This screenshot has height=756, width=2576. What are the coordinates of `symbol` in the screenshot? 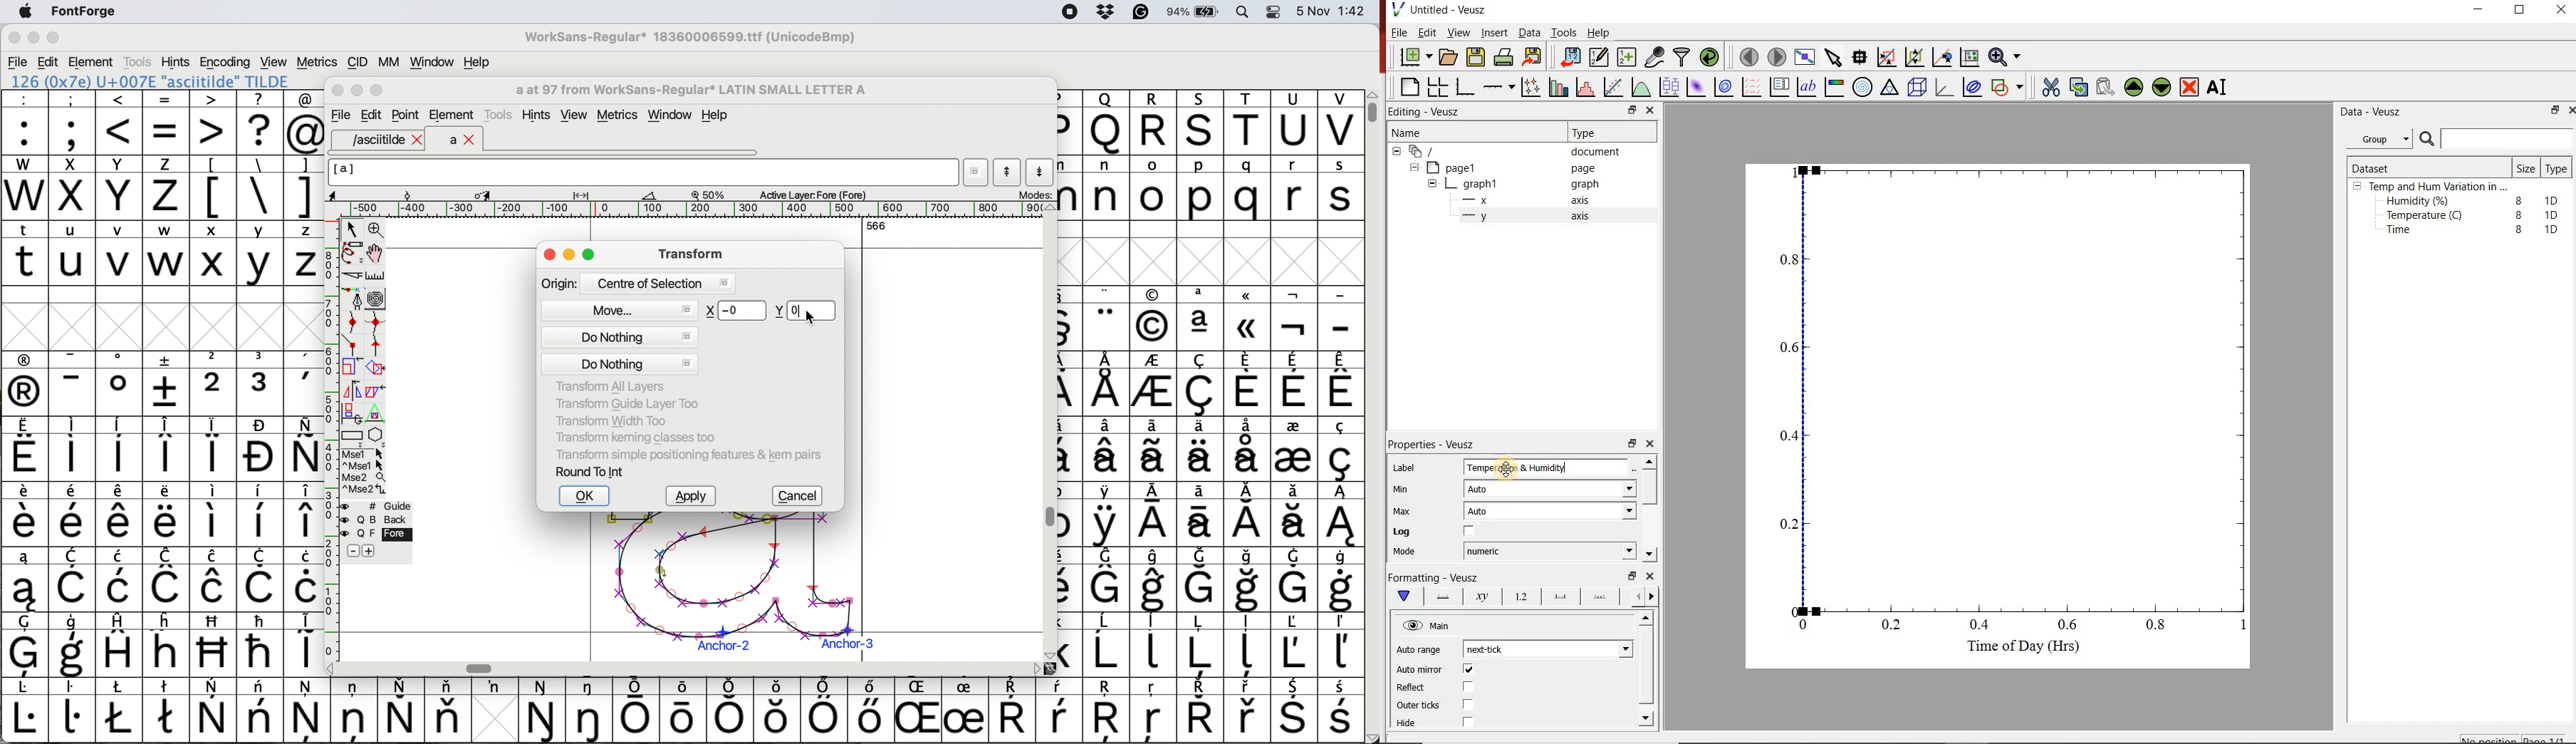 It's located at (1340, 580).